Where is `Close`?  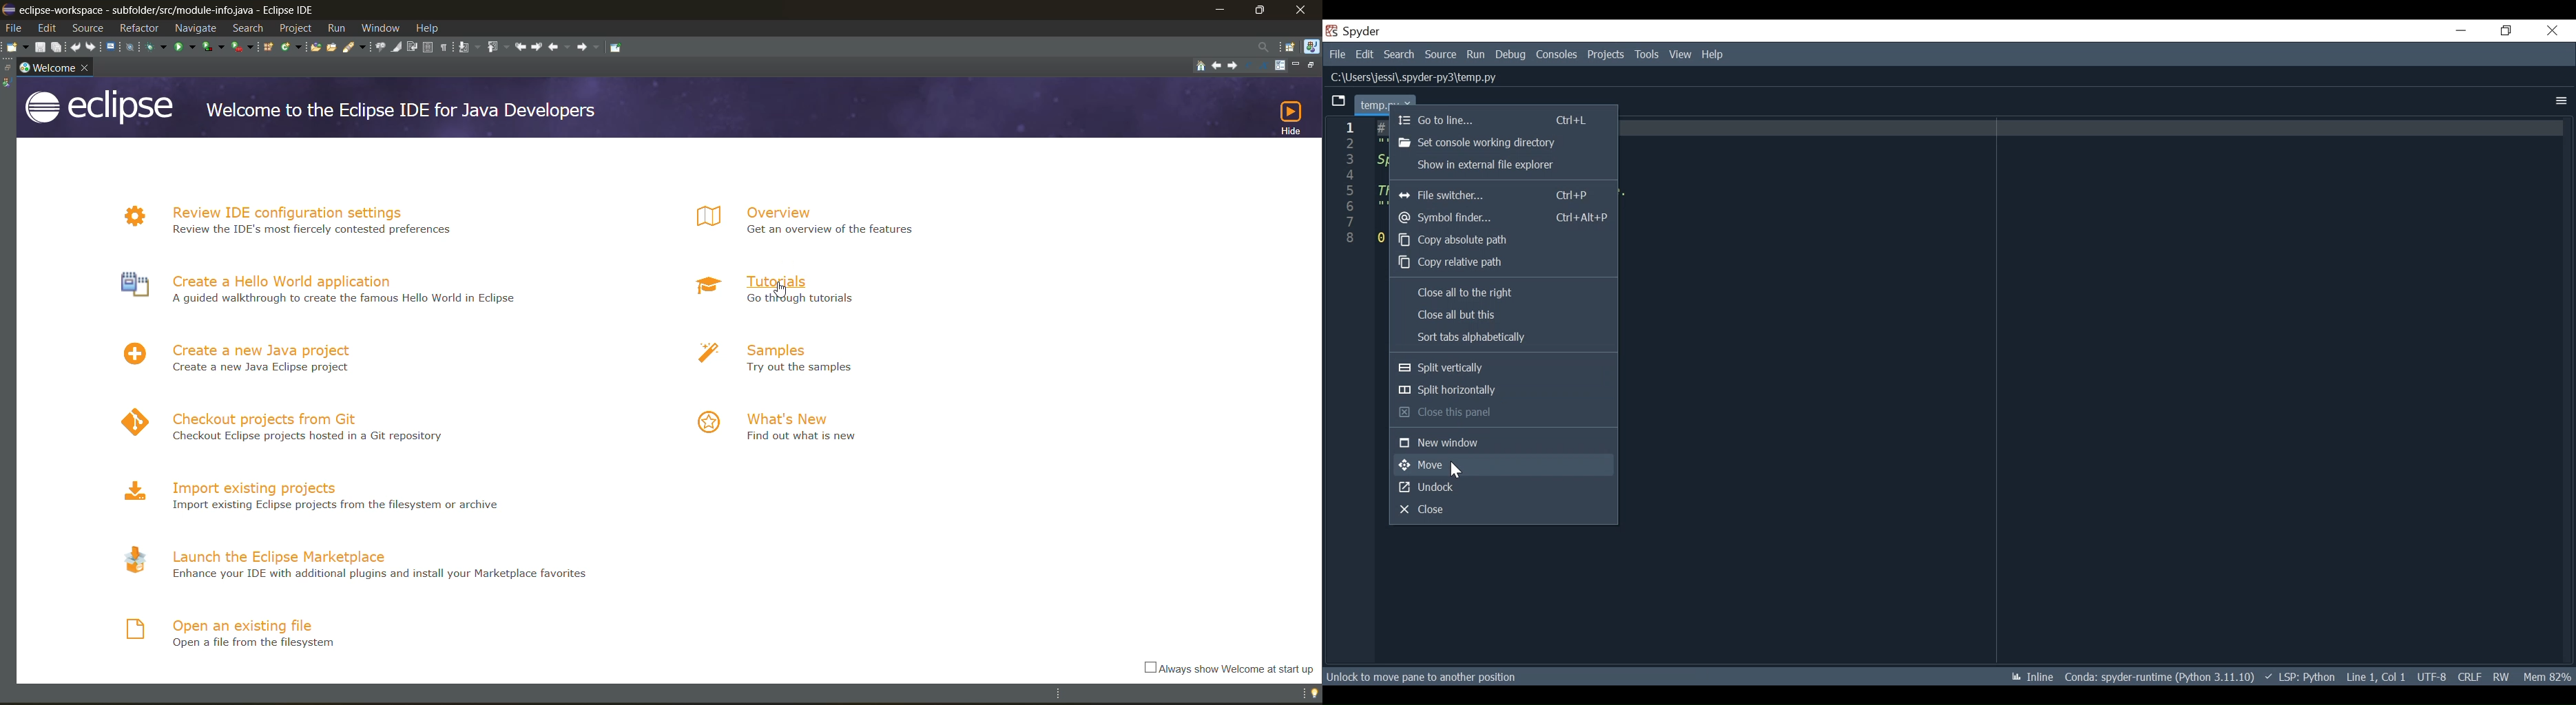 Close is located at coordinates (2554, 30).